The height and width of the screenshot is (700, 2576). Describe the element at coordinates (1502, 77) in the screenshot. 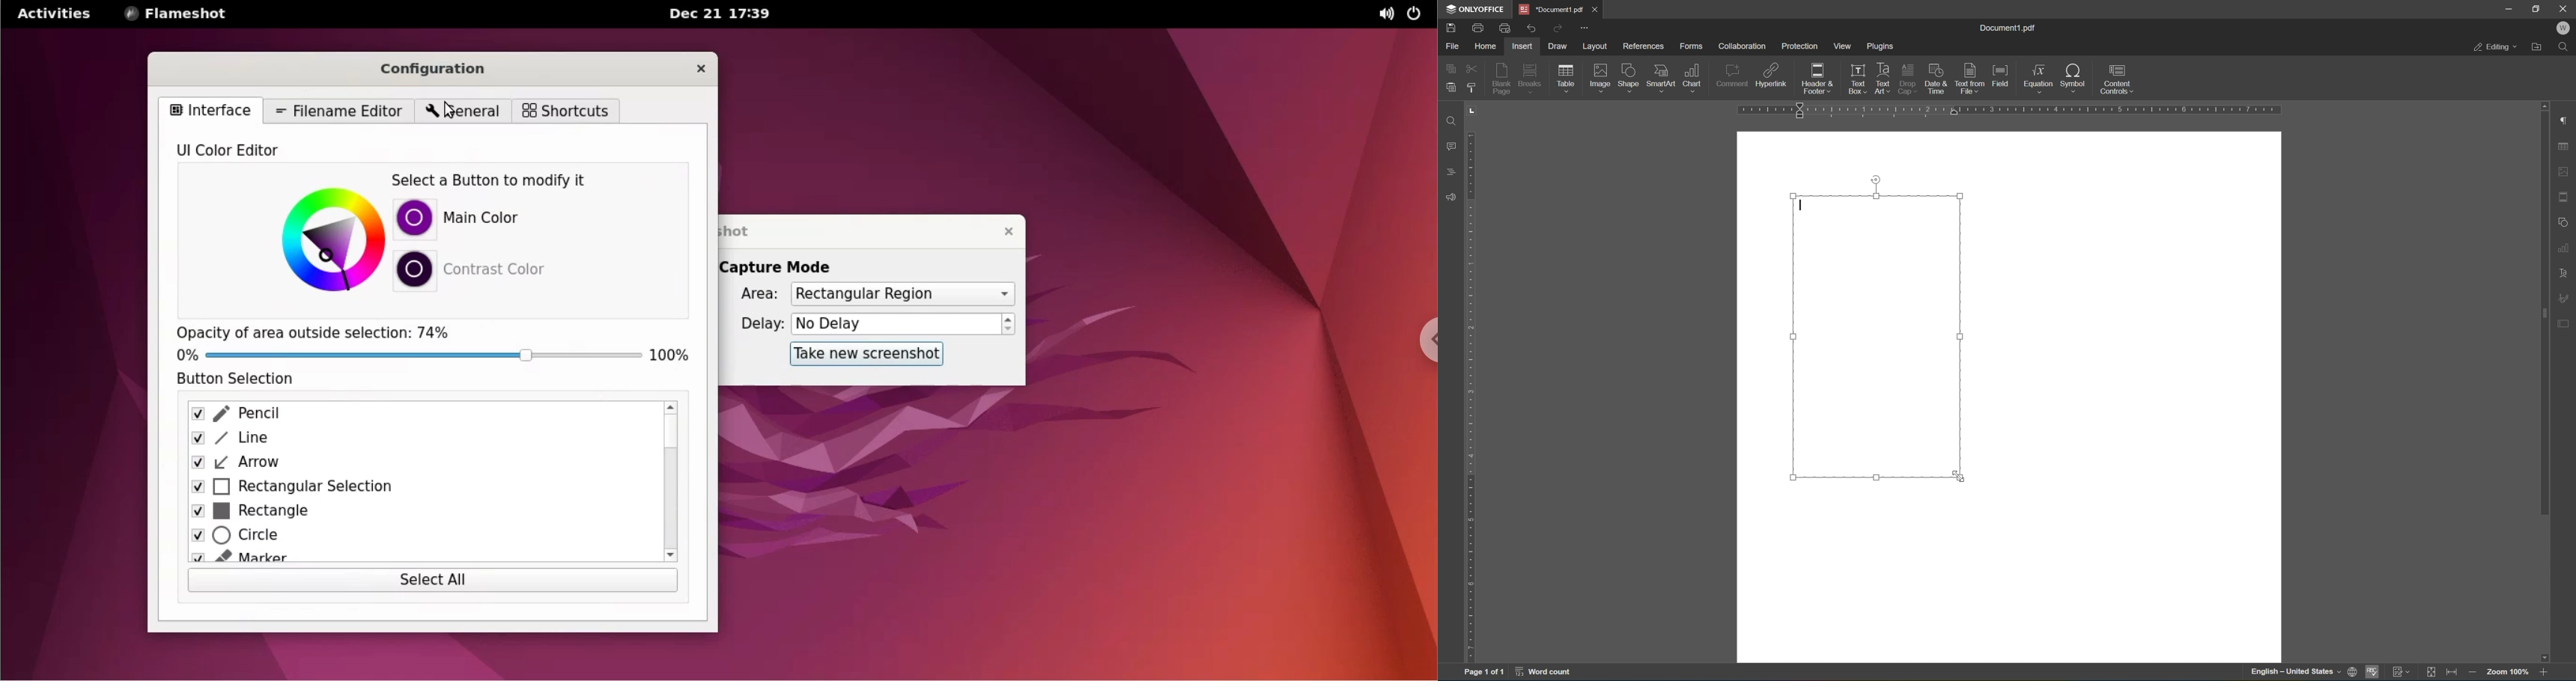

I see `blank page` at that location.